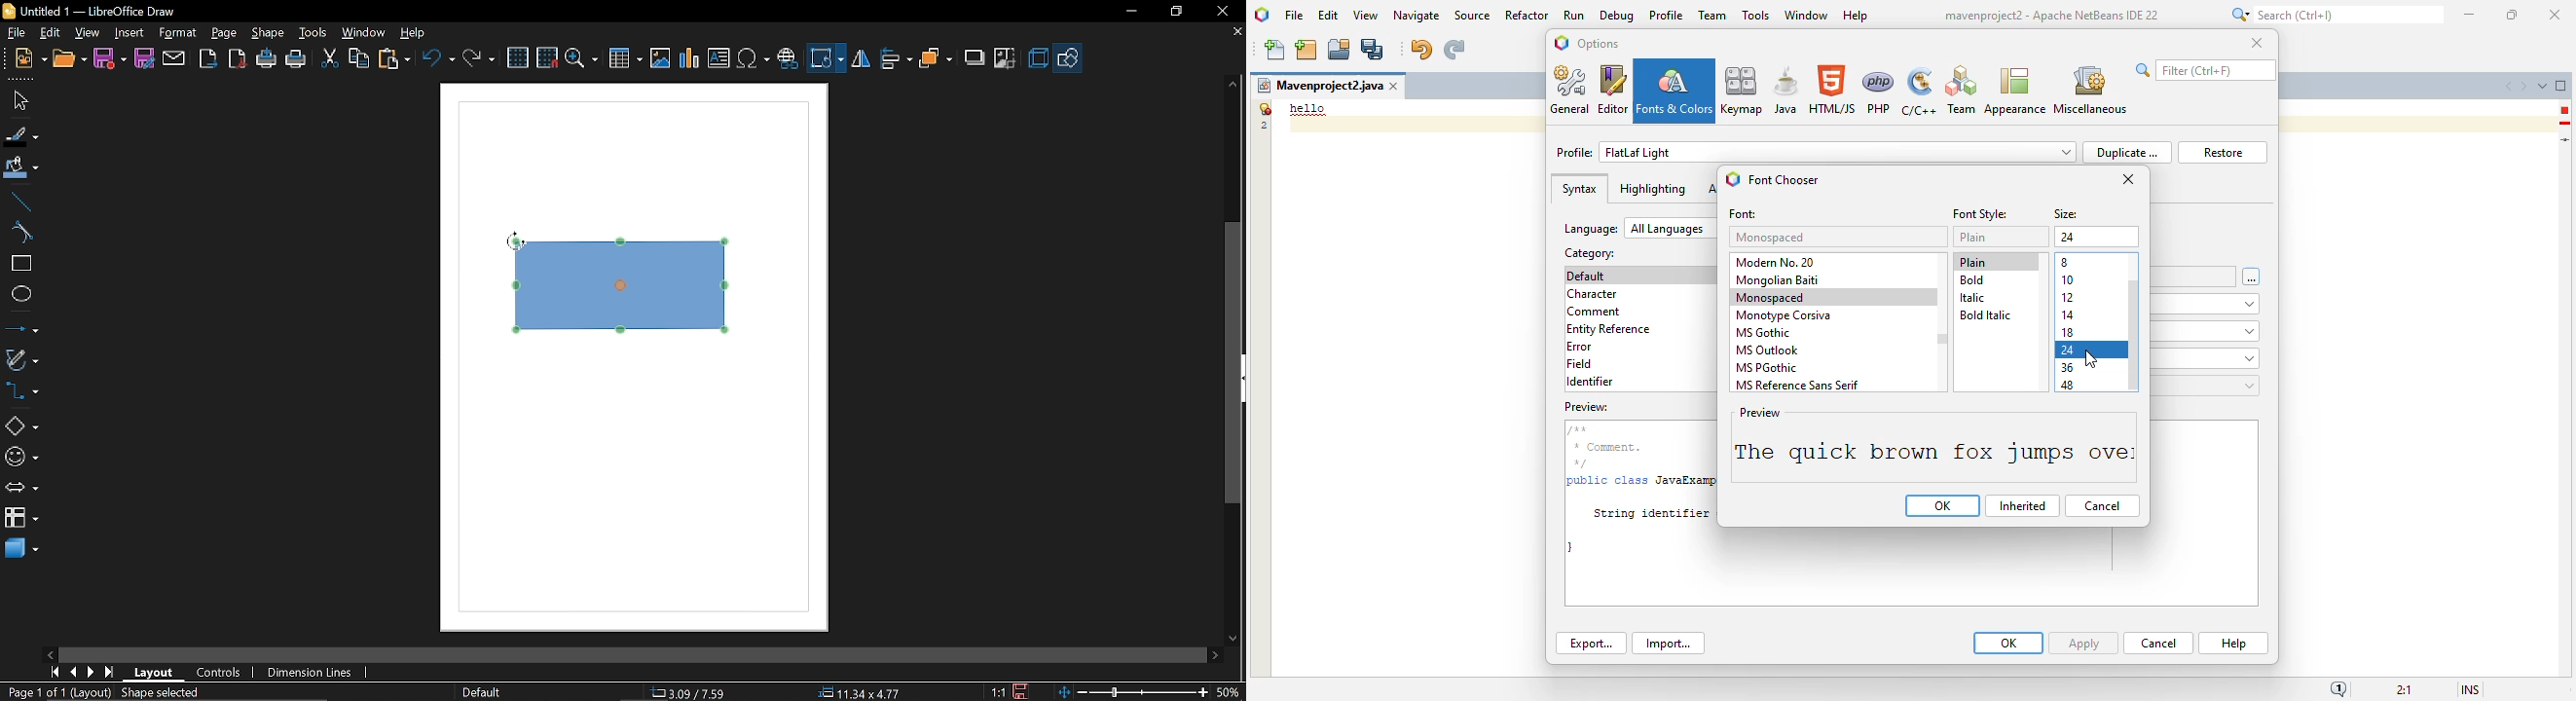 The height and width of the screenshot is (728, 2576). What do you see at coordinates (440, 57) in the screenshot?
I see `UNdo` at bounding box center [440, 57].